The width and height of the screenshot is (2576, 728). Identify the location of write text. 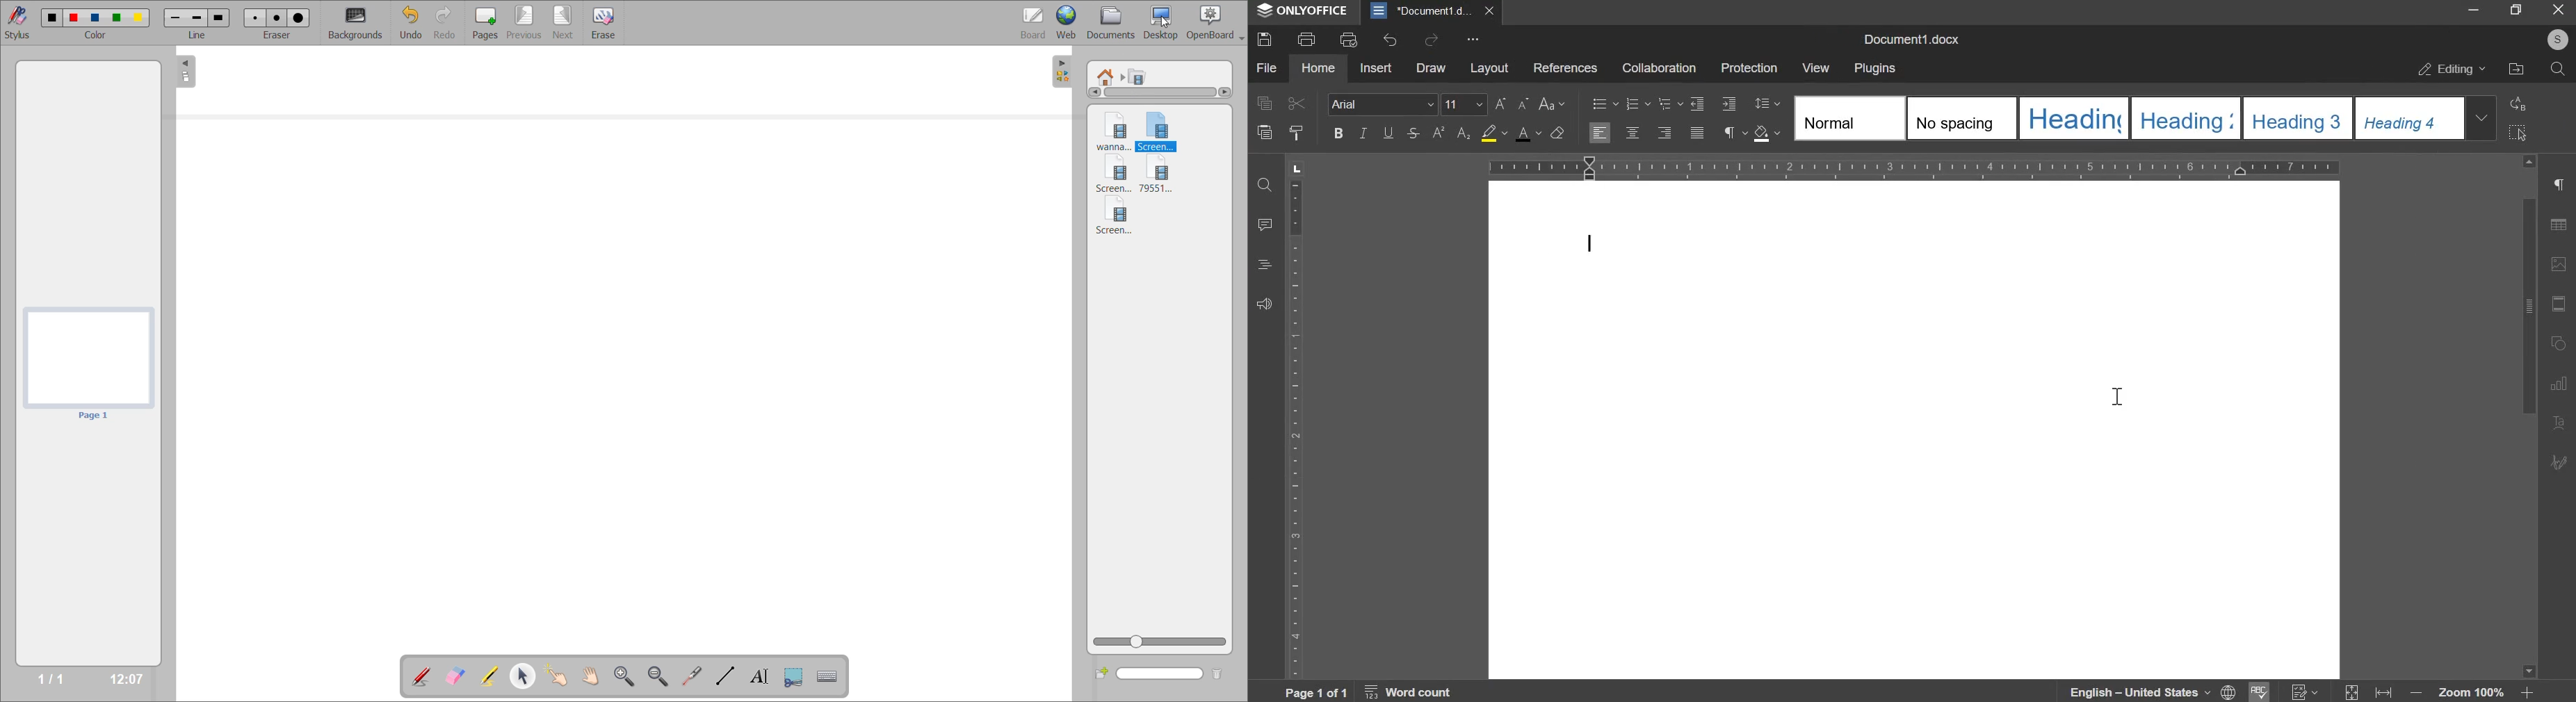
(757, 677).